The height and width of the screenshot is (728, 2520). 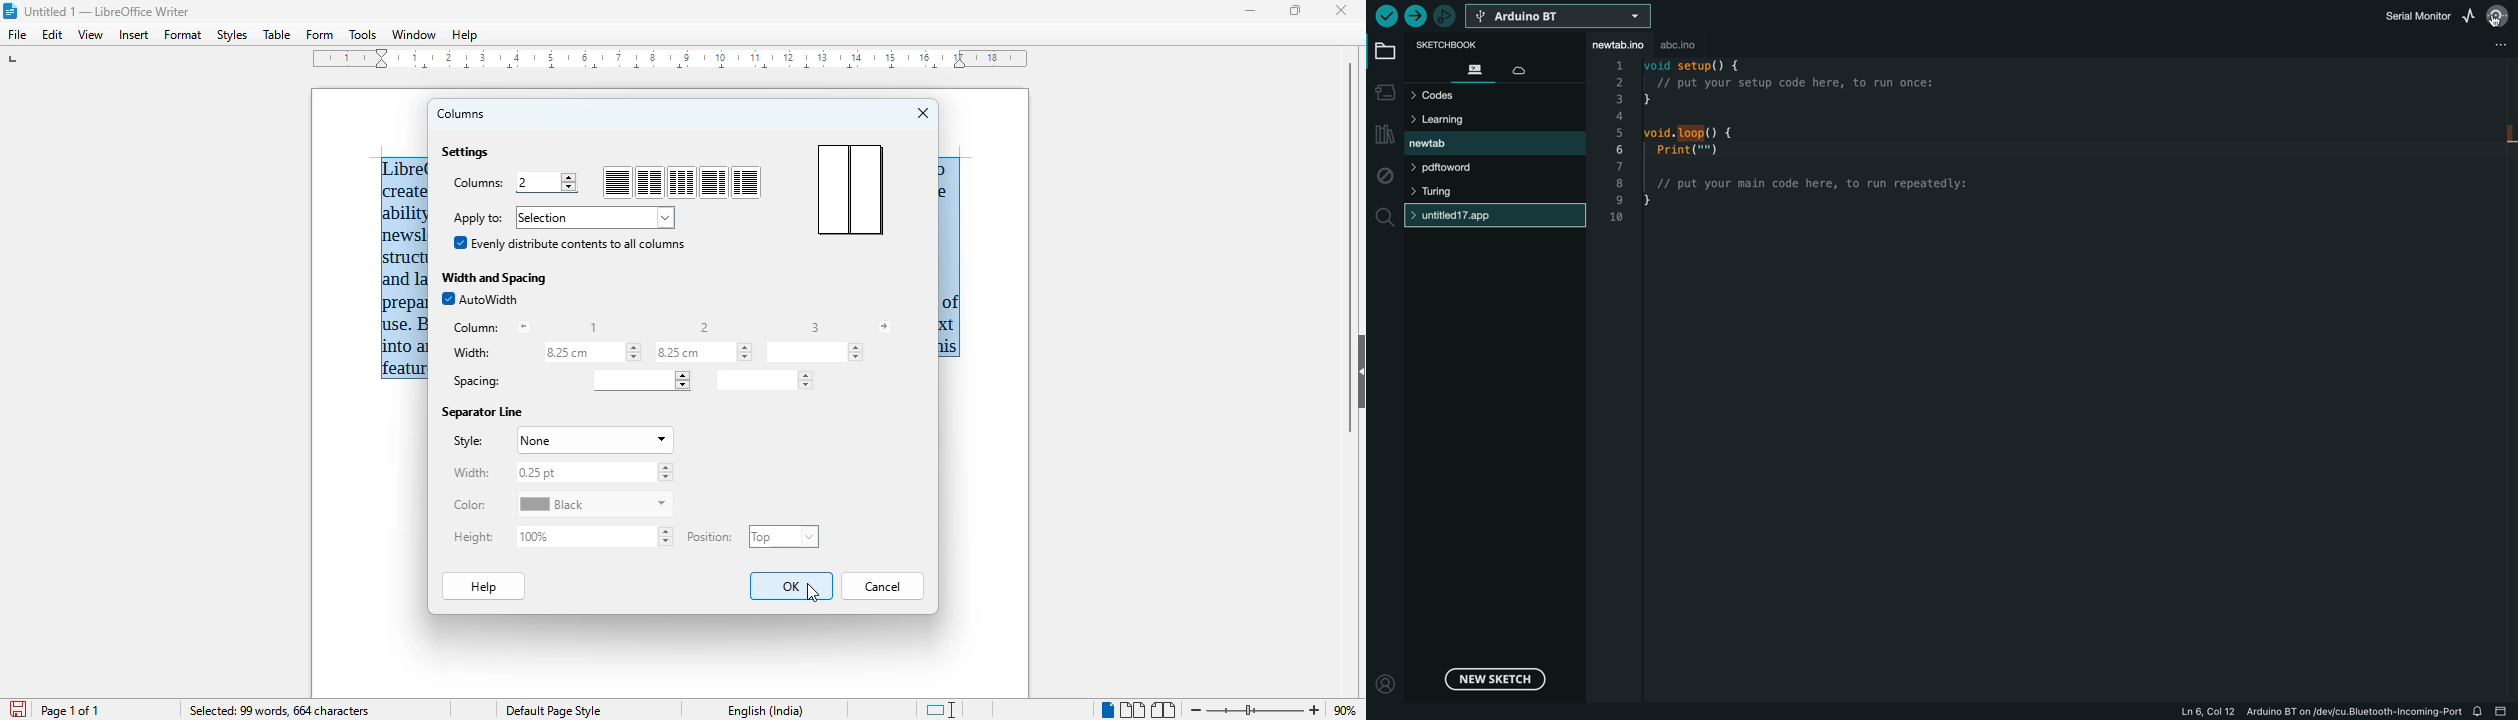 What do you see at coordinates (279, 710) in the screenshot?
I see `selected: 99 words 664 characters` at bounding box center [279, 710].